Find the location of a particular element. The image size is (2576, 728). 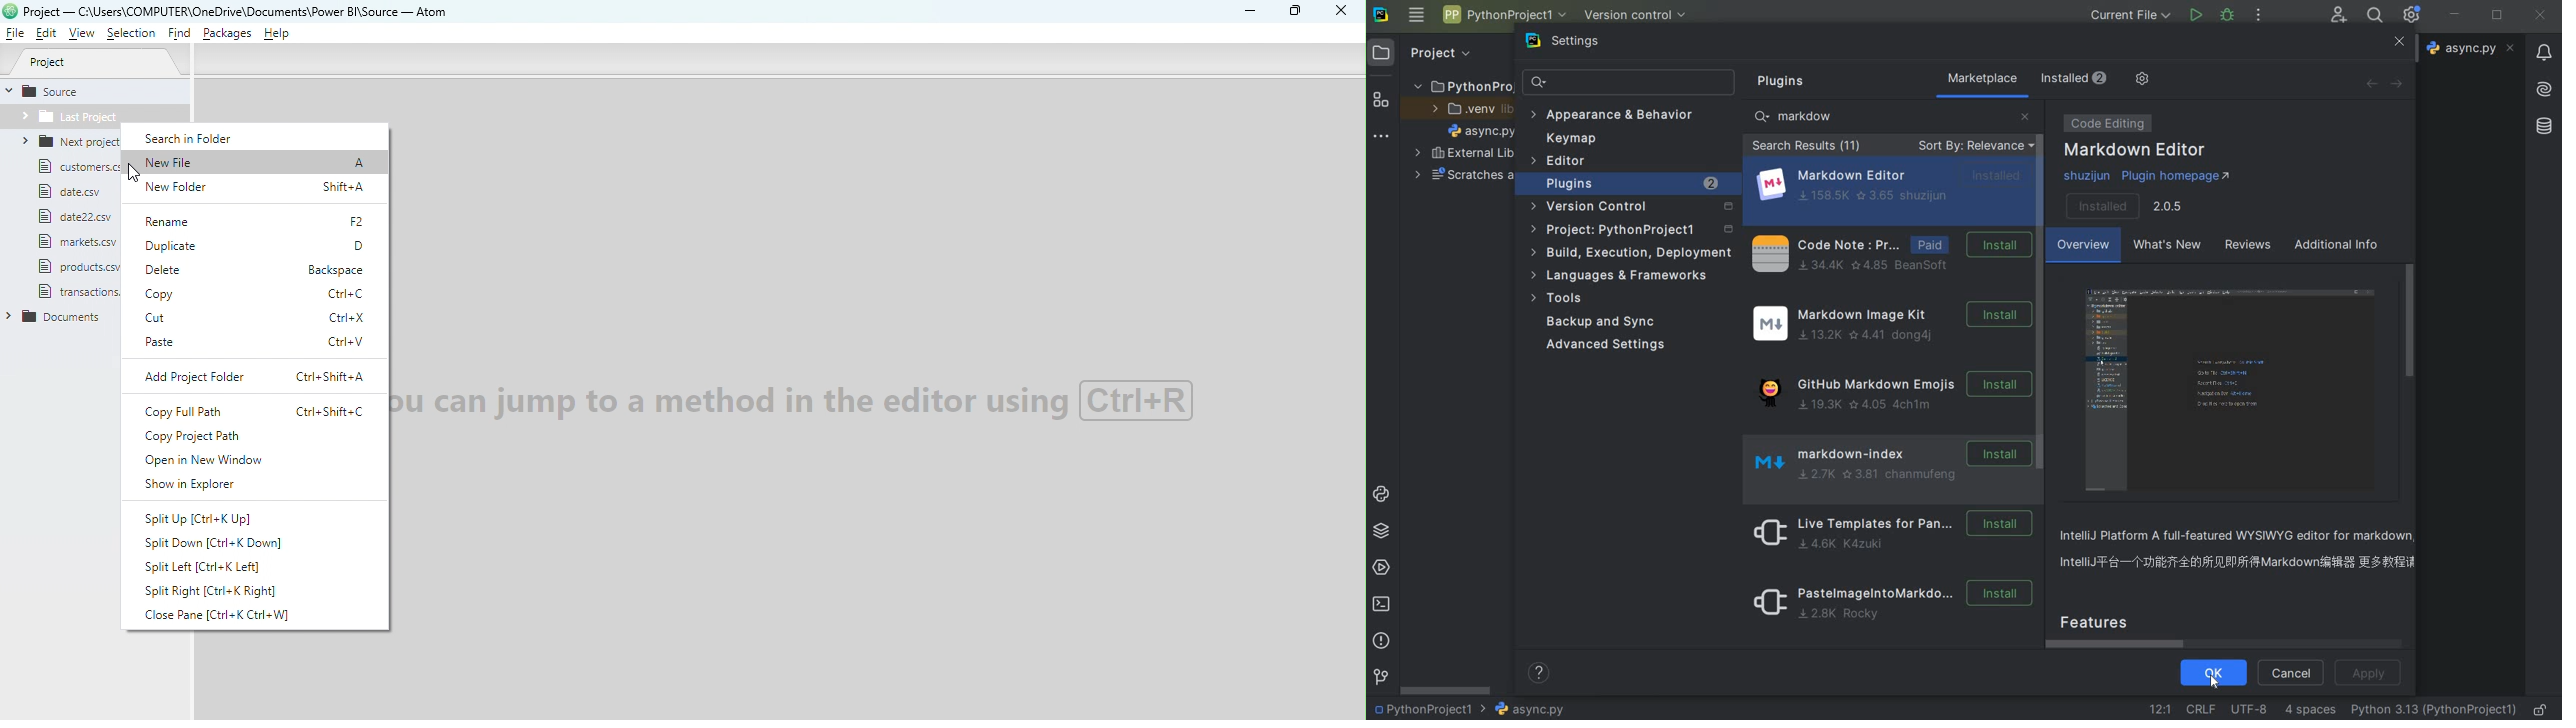

close is located at coordinates (2541, 16).